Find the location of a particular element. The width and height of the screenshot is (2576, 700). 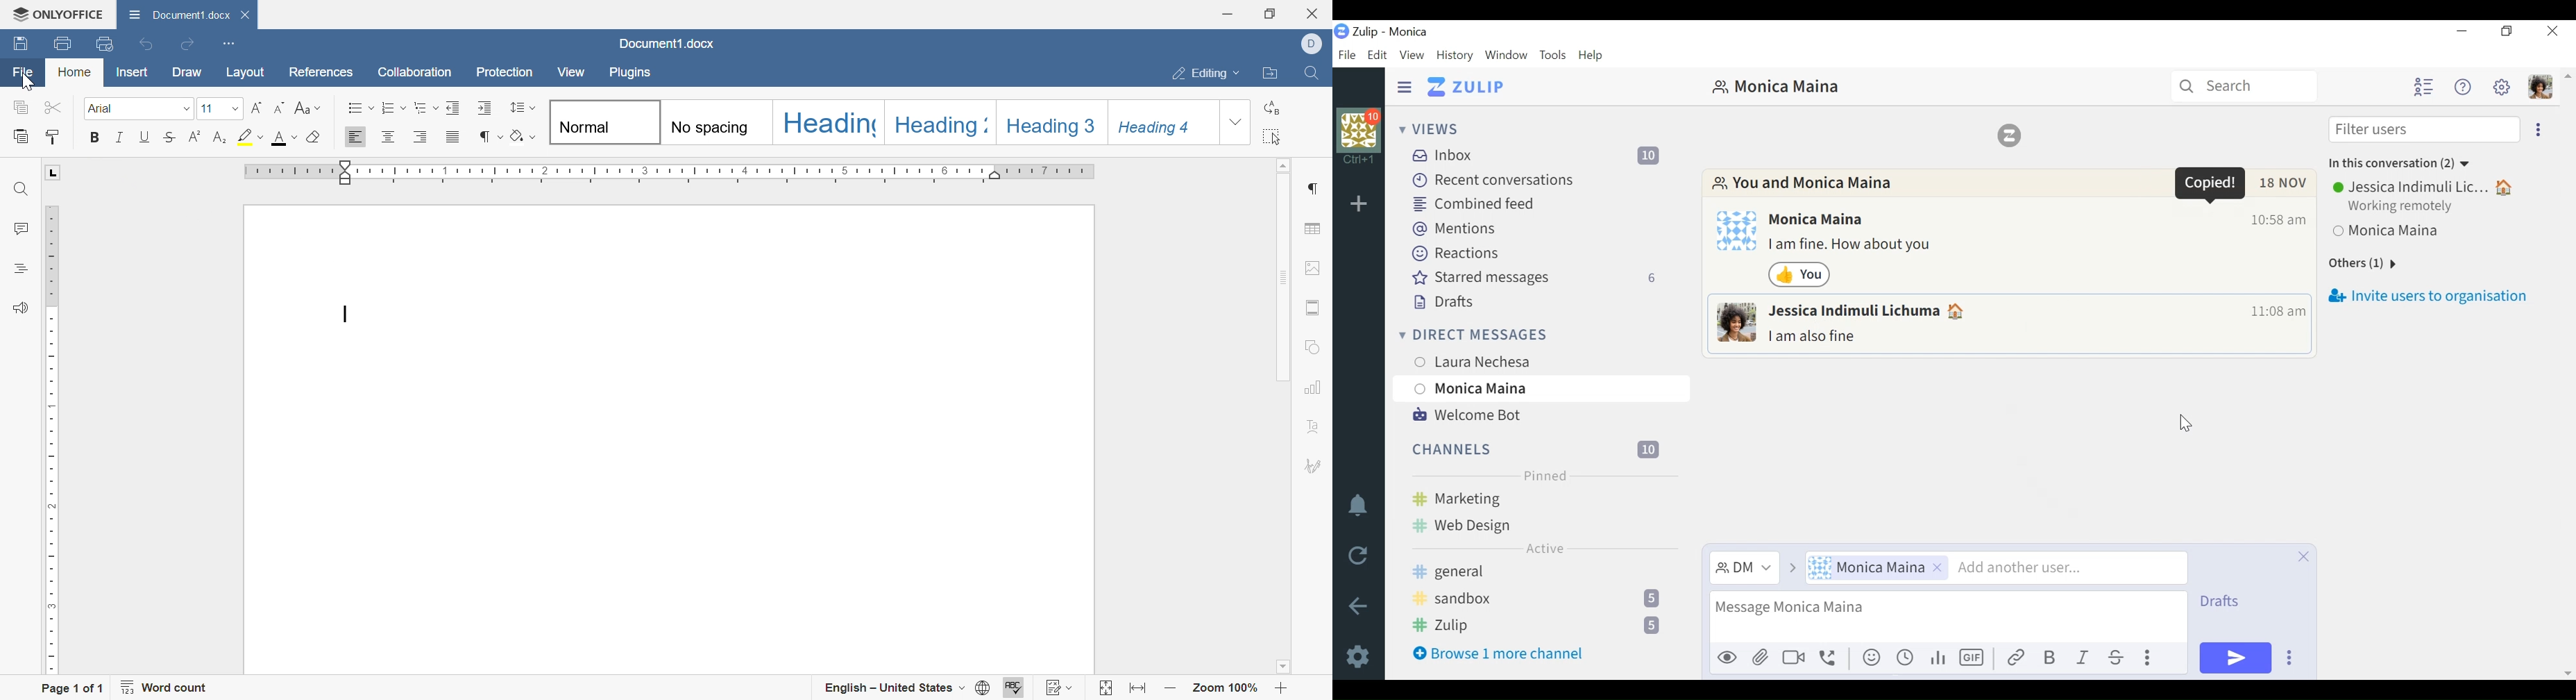

text art settings is located at coordinates (1315, 428).